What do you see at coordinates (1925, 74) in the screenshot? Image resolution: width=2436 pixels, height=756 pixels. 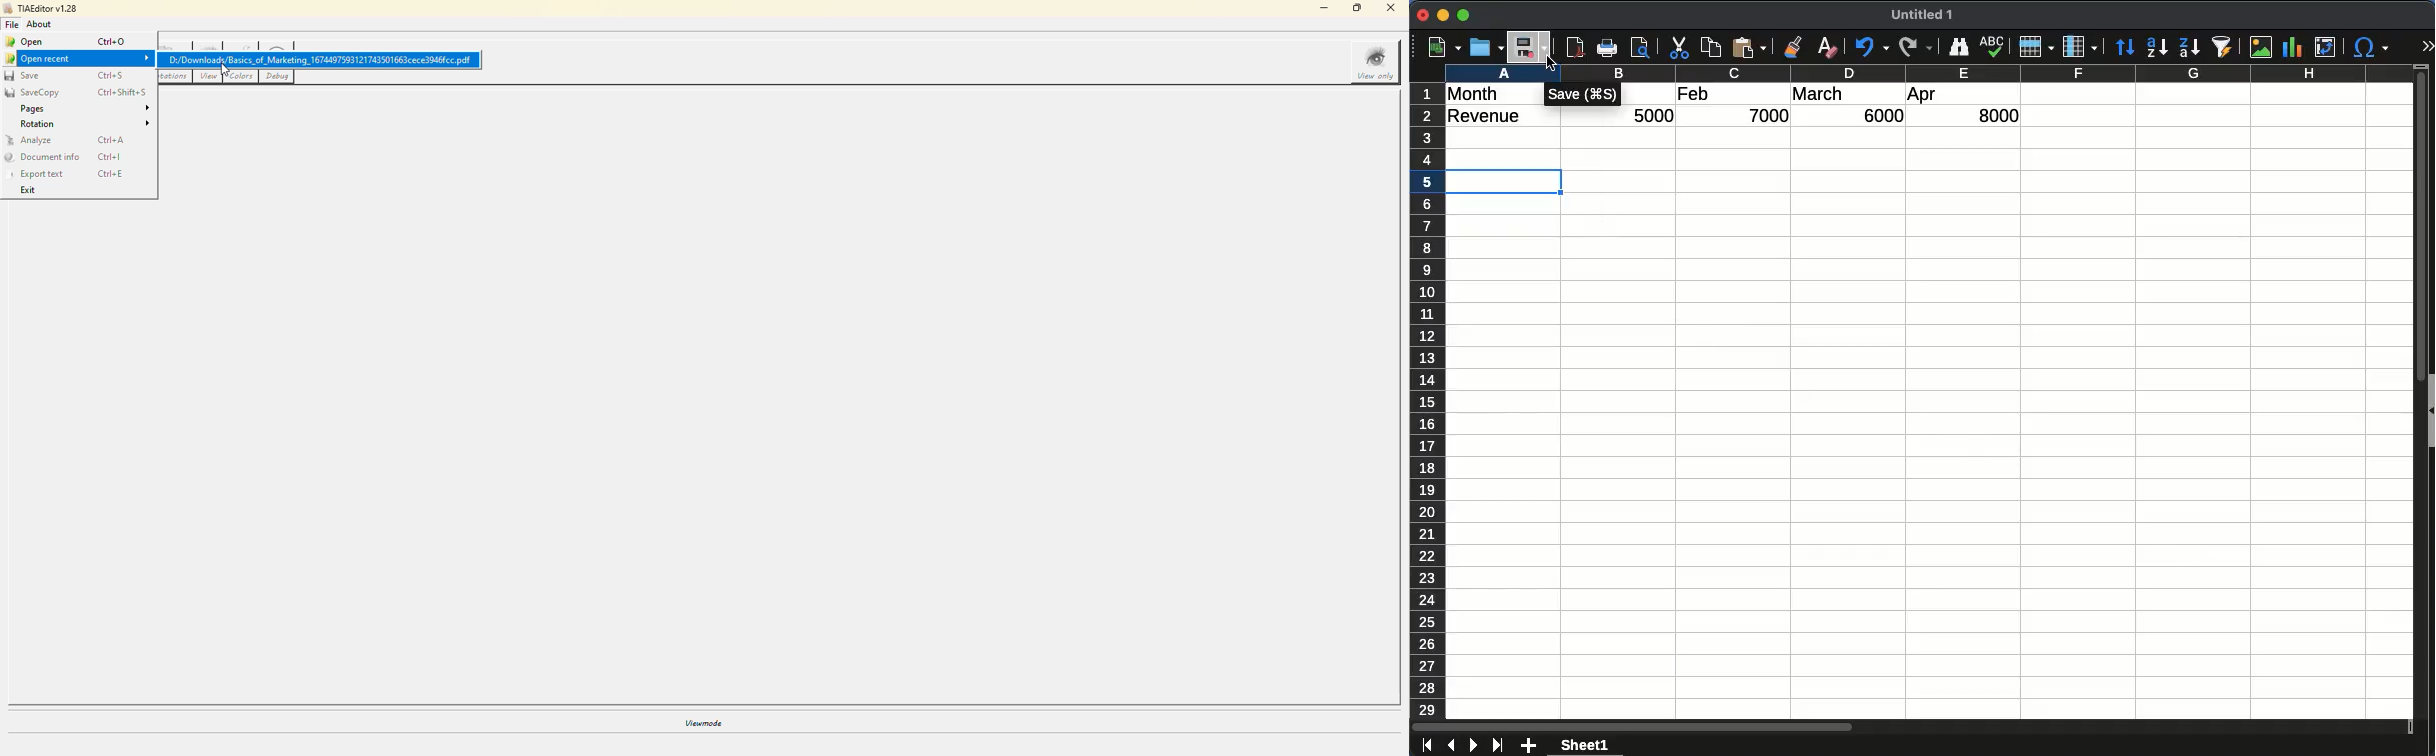 I see `columns` at bounding box center [1925, 74].